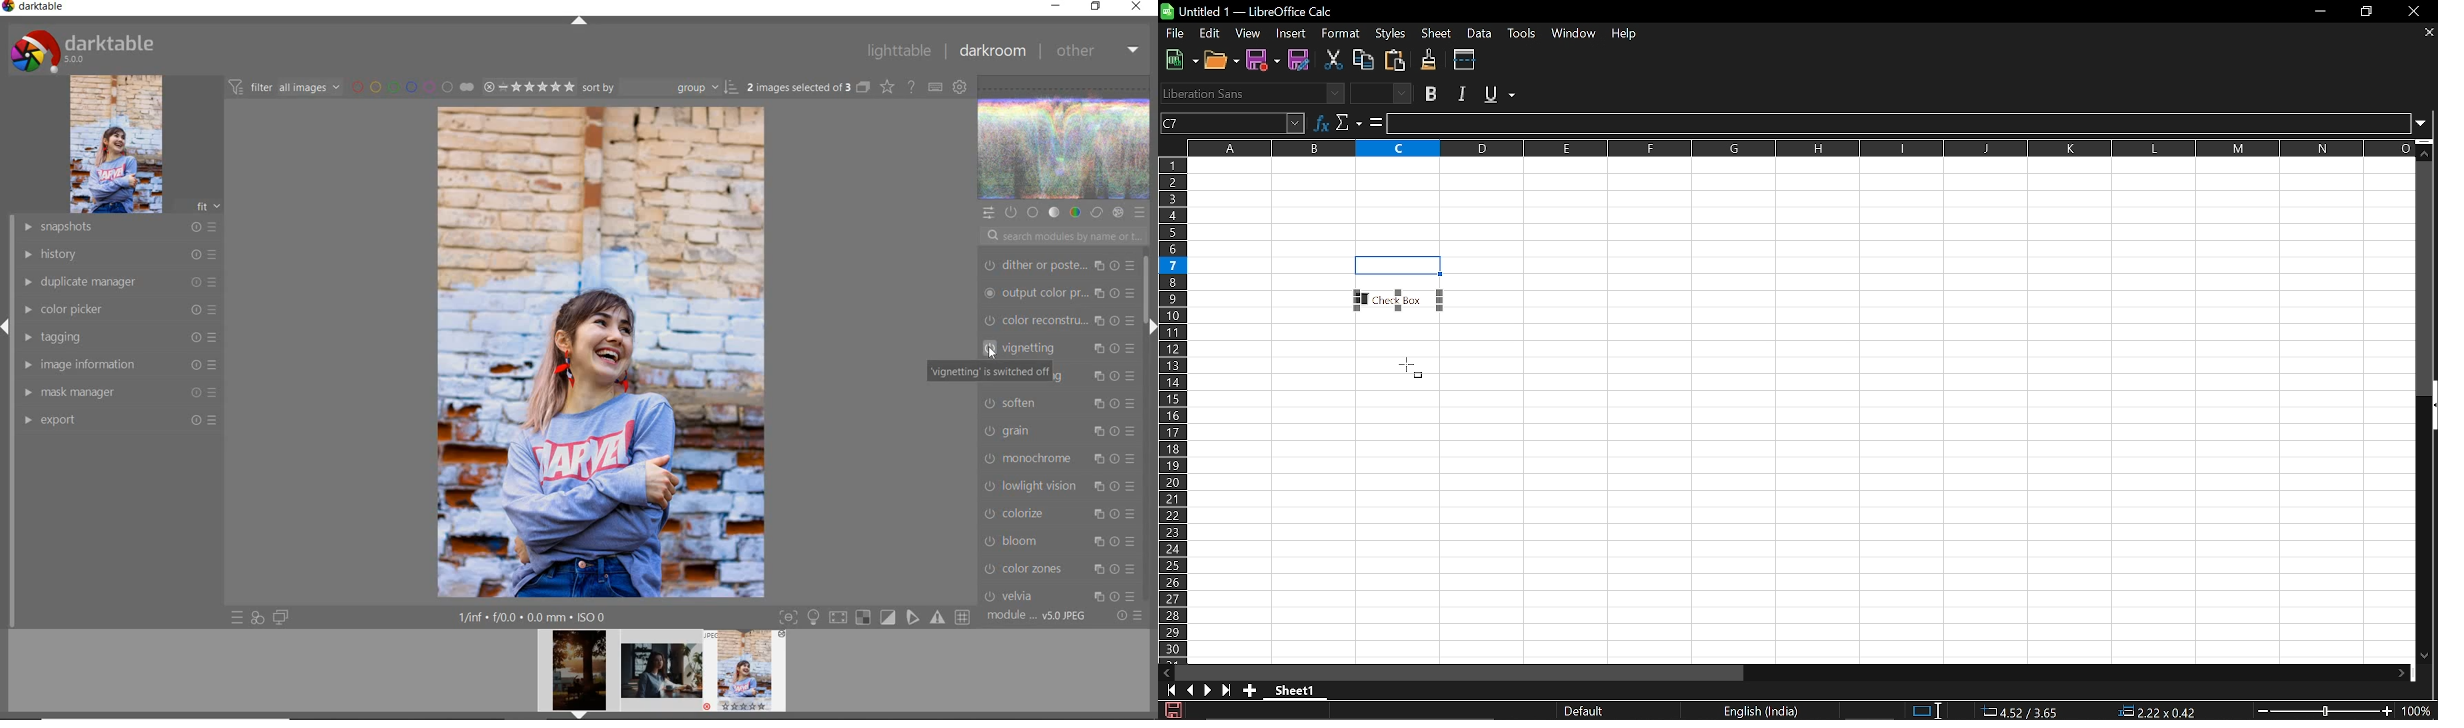 The height and width of the screenshot is (728, 2464). What do you see at coordinates (1056, 6) in the screenshot?
I see `MINIMIZE` at bounding box center [1056, 6].